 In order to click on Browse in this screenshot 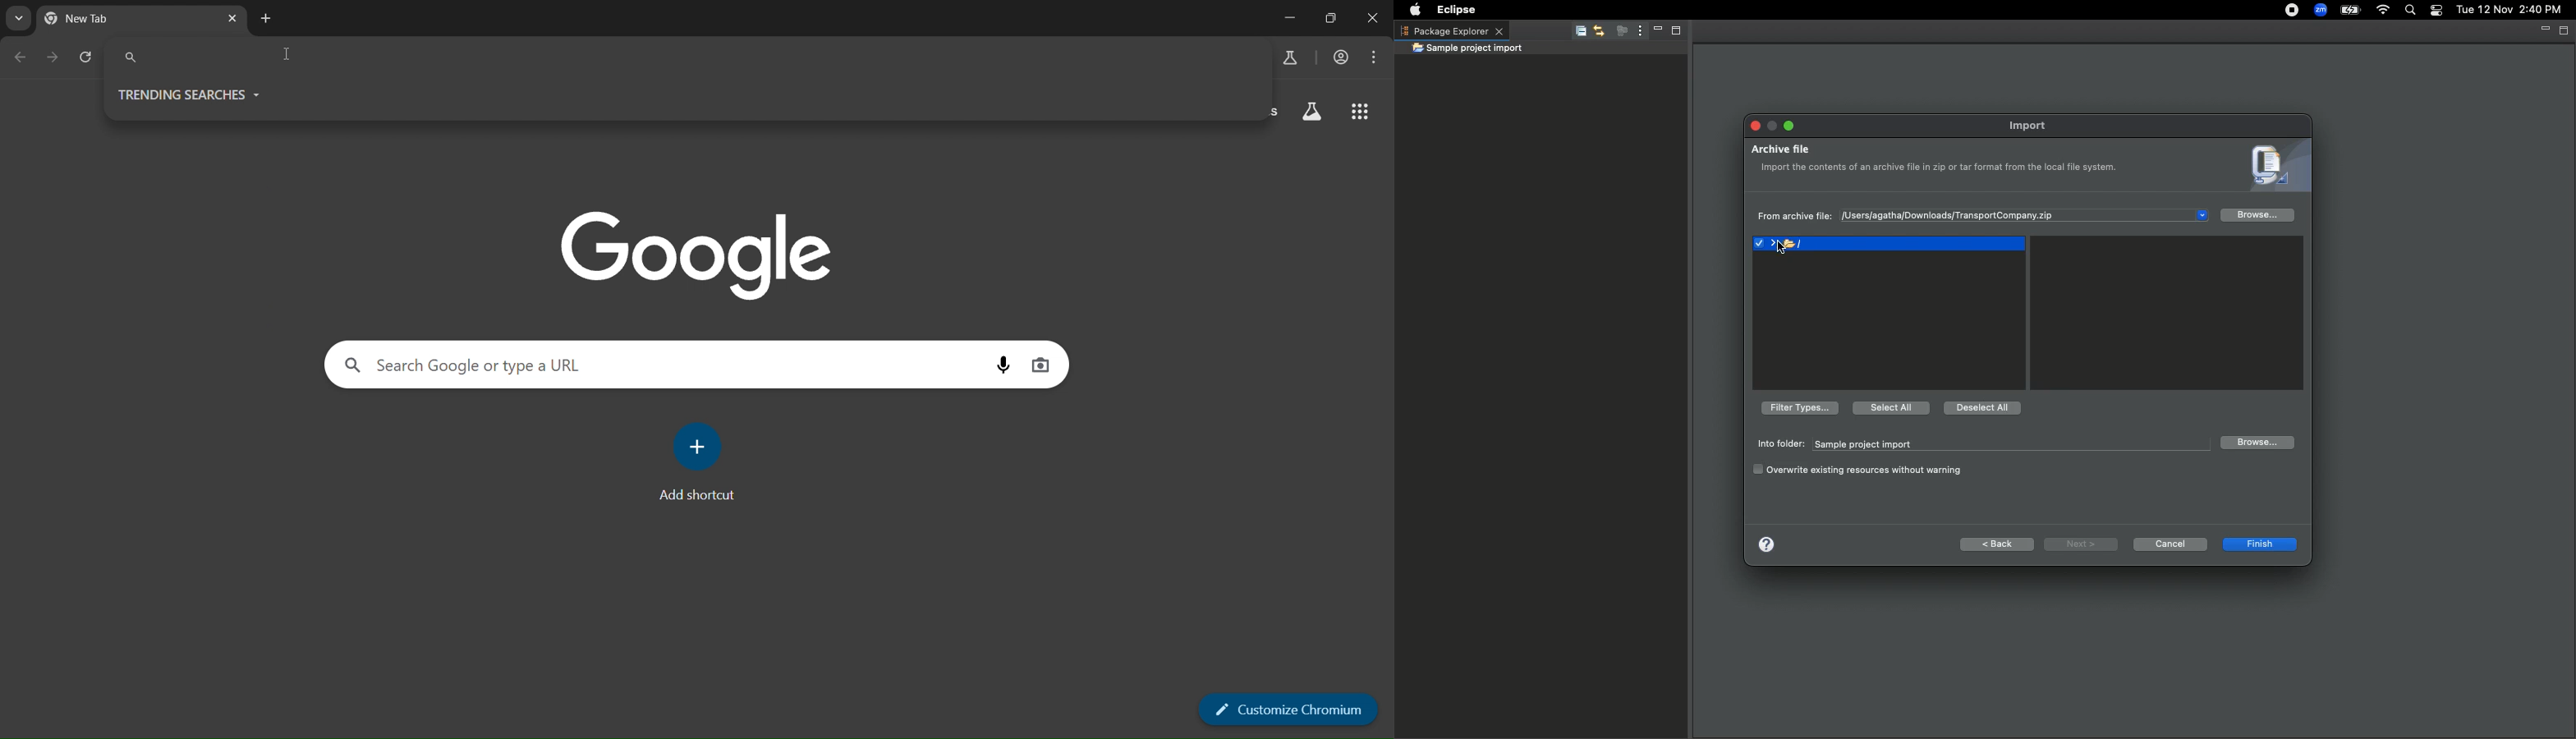, I will do `click(2256, 443)`.